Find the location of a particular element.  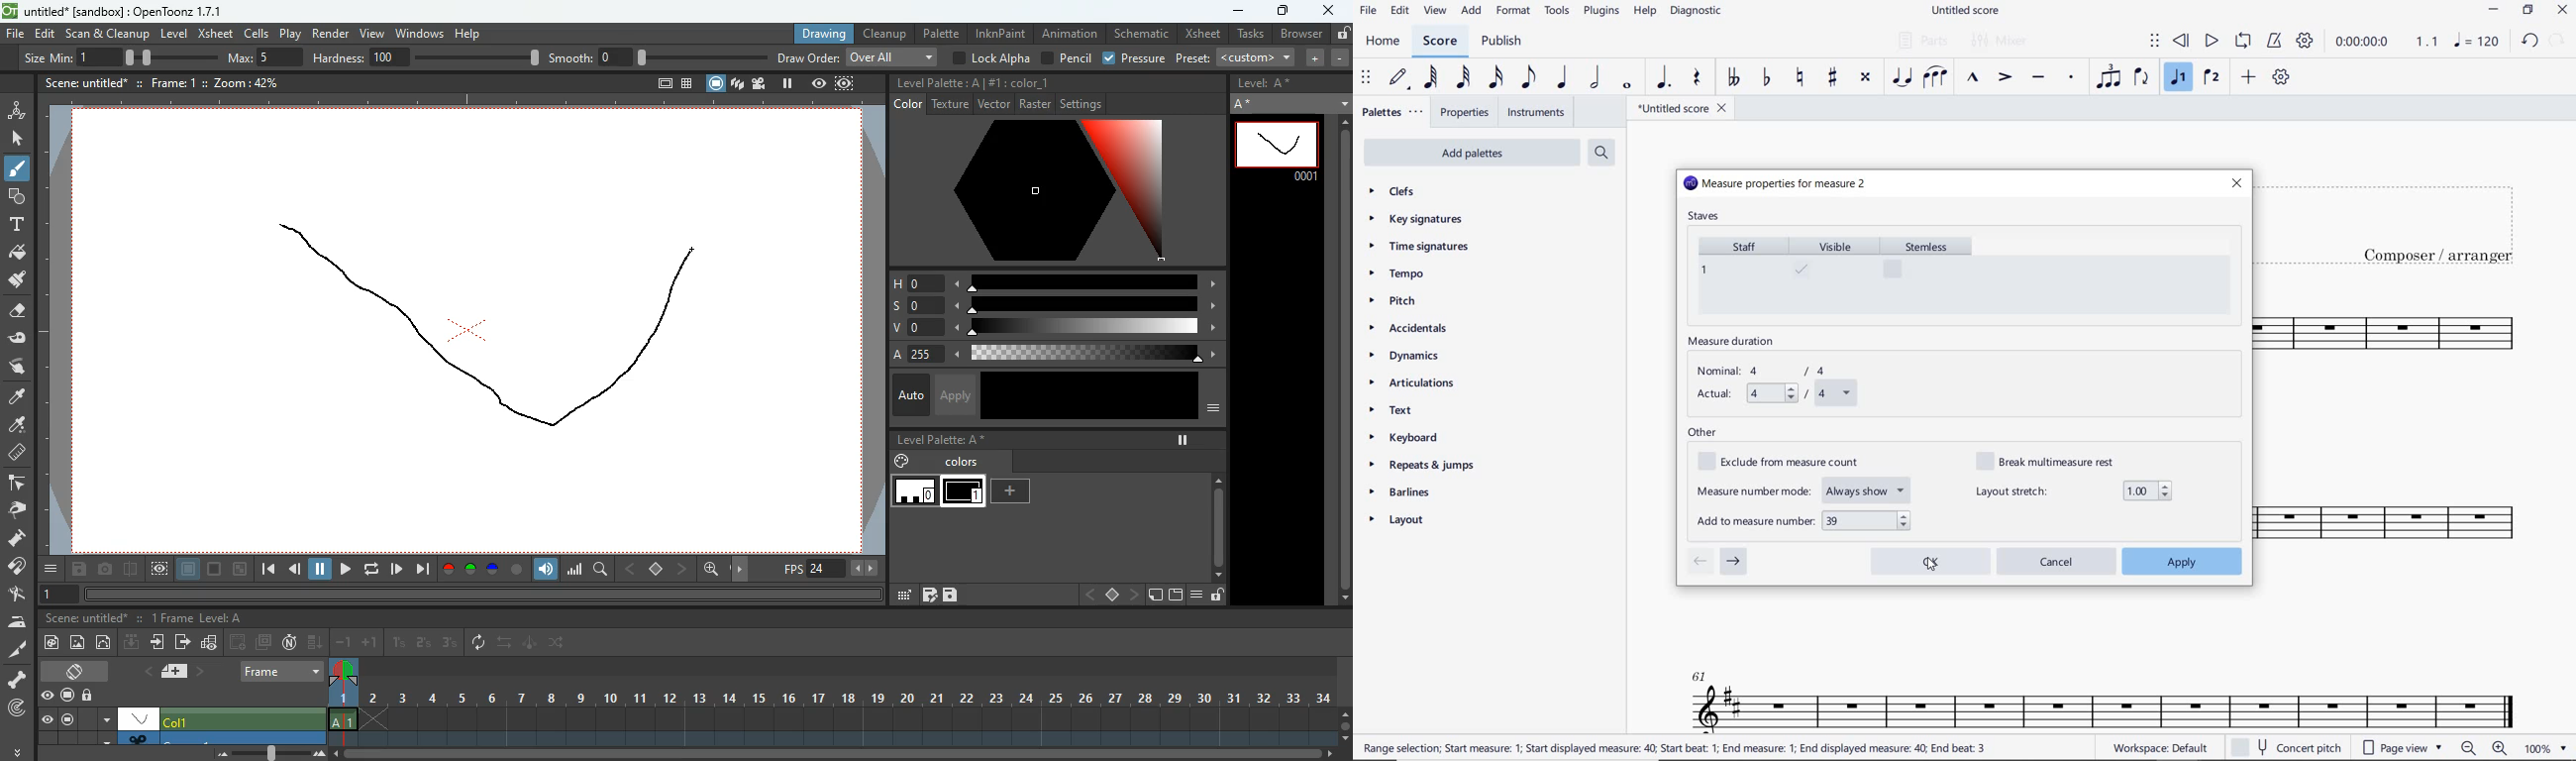

hardness is located at coordinates (426, 57).